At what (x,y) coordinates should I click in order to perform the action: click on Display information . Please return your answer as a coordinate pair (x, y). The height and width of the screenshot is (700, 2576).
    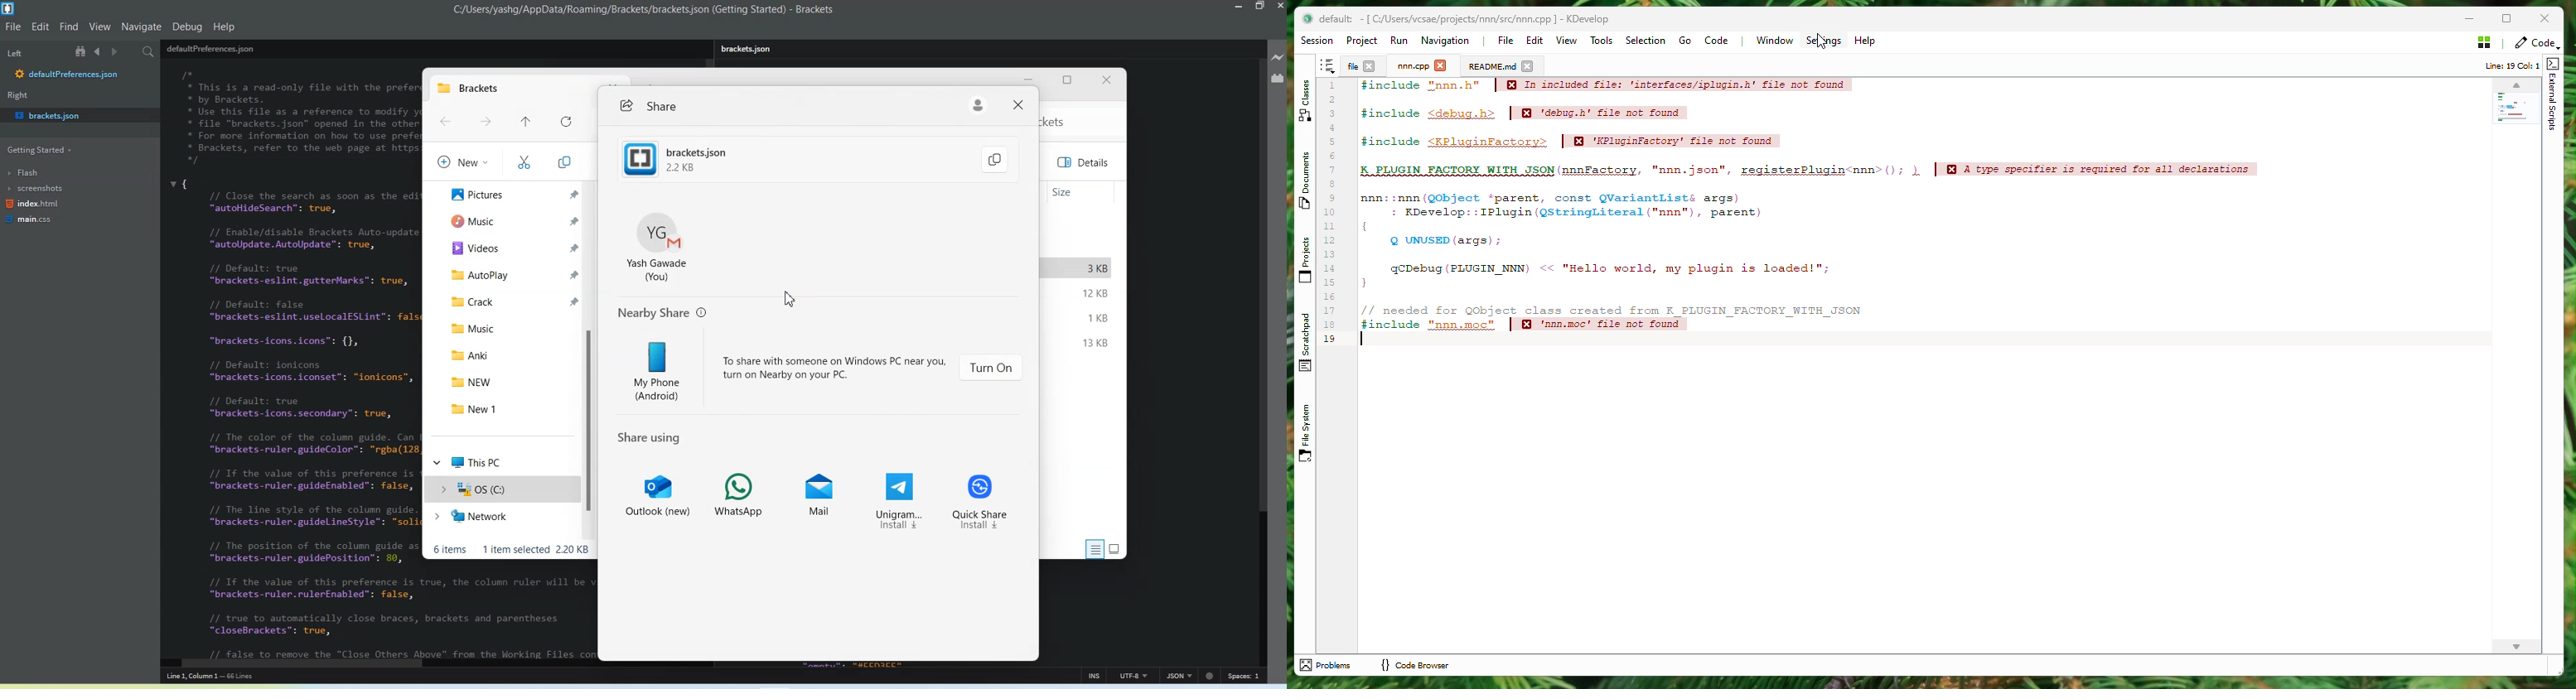
    Looking at the image, I should click on (1095, 549).